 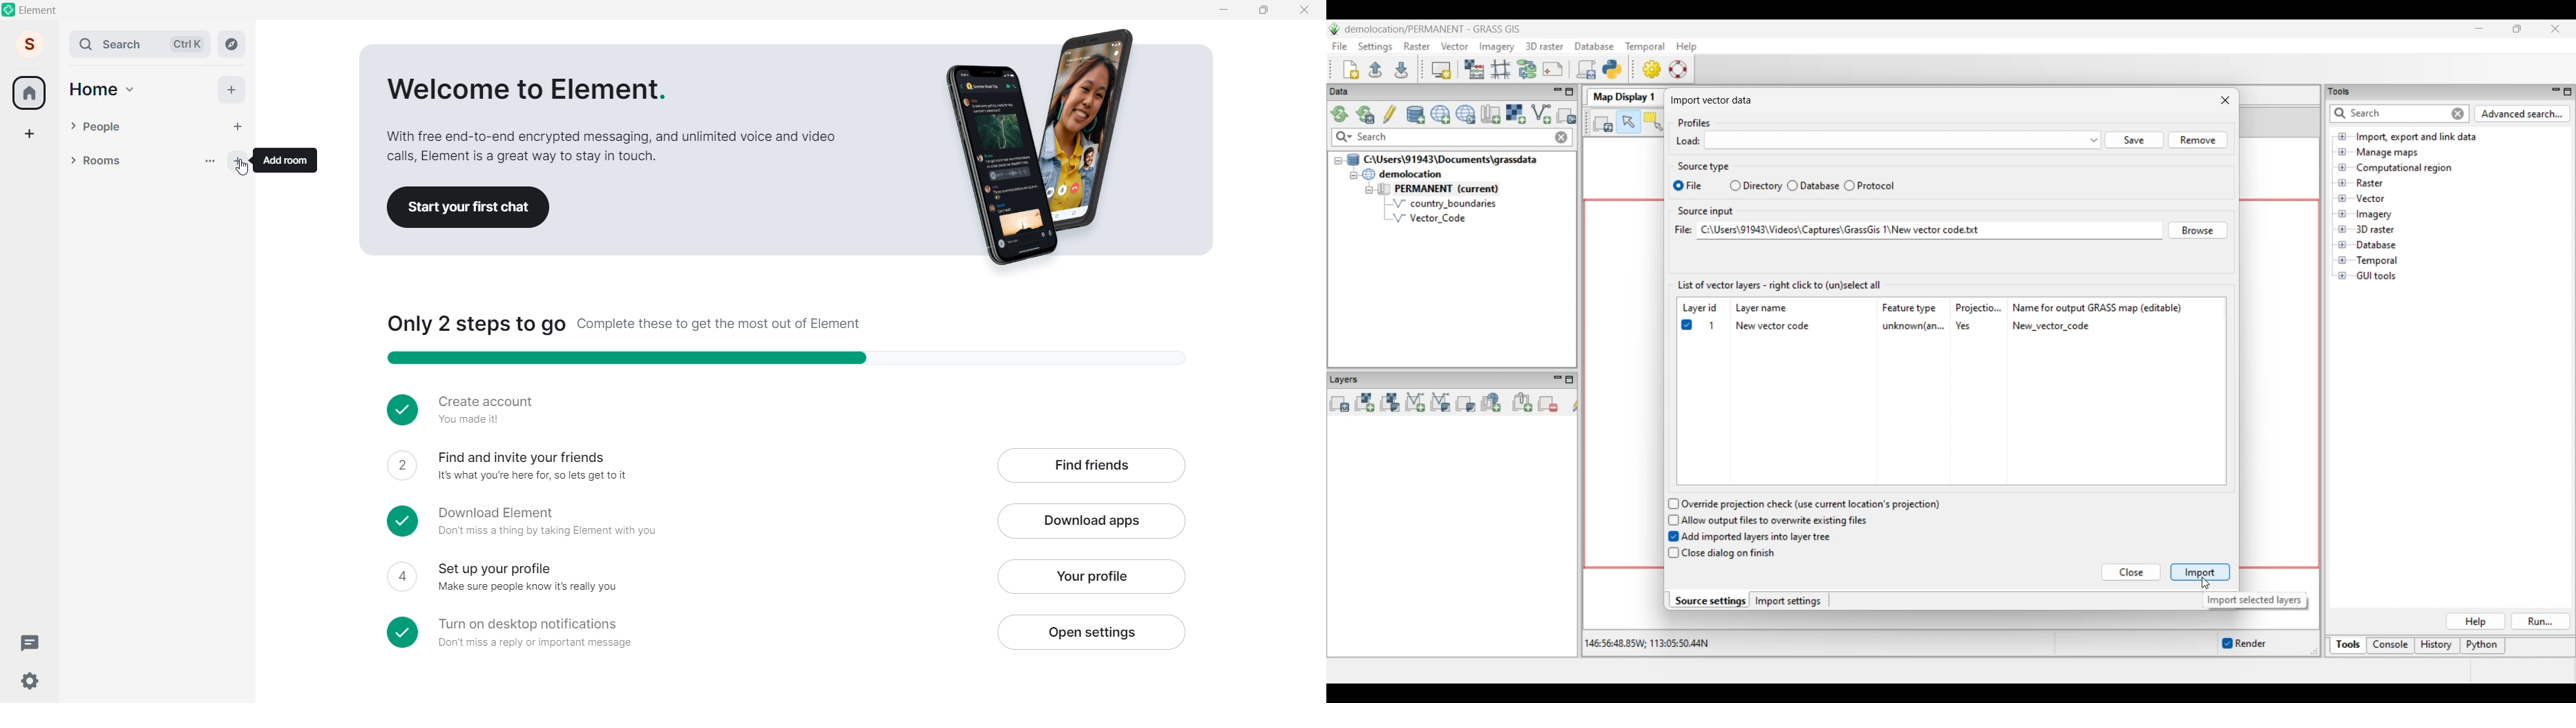 I want to click on Click to open Manage maps, so click(x=2343, y=152).